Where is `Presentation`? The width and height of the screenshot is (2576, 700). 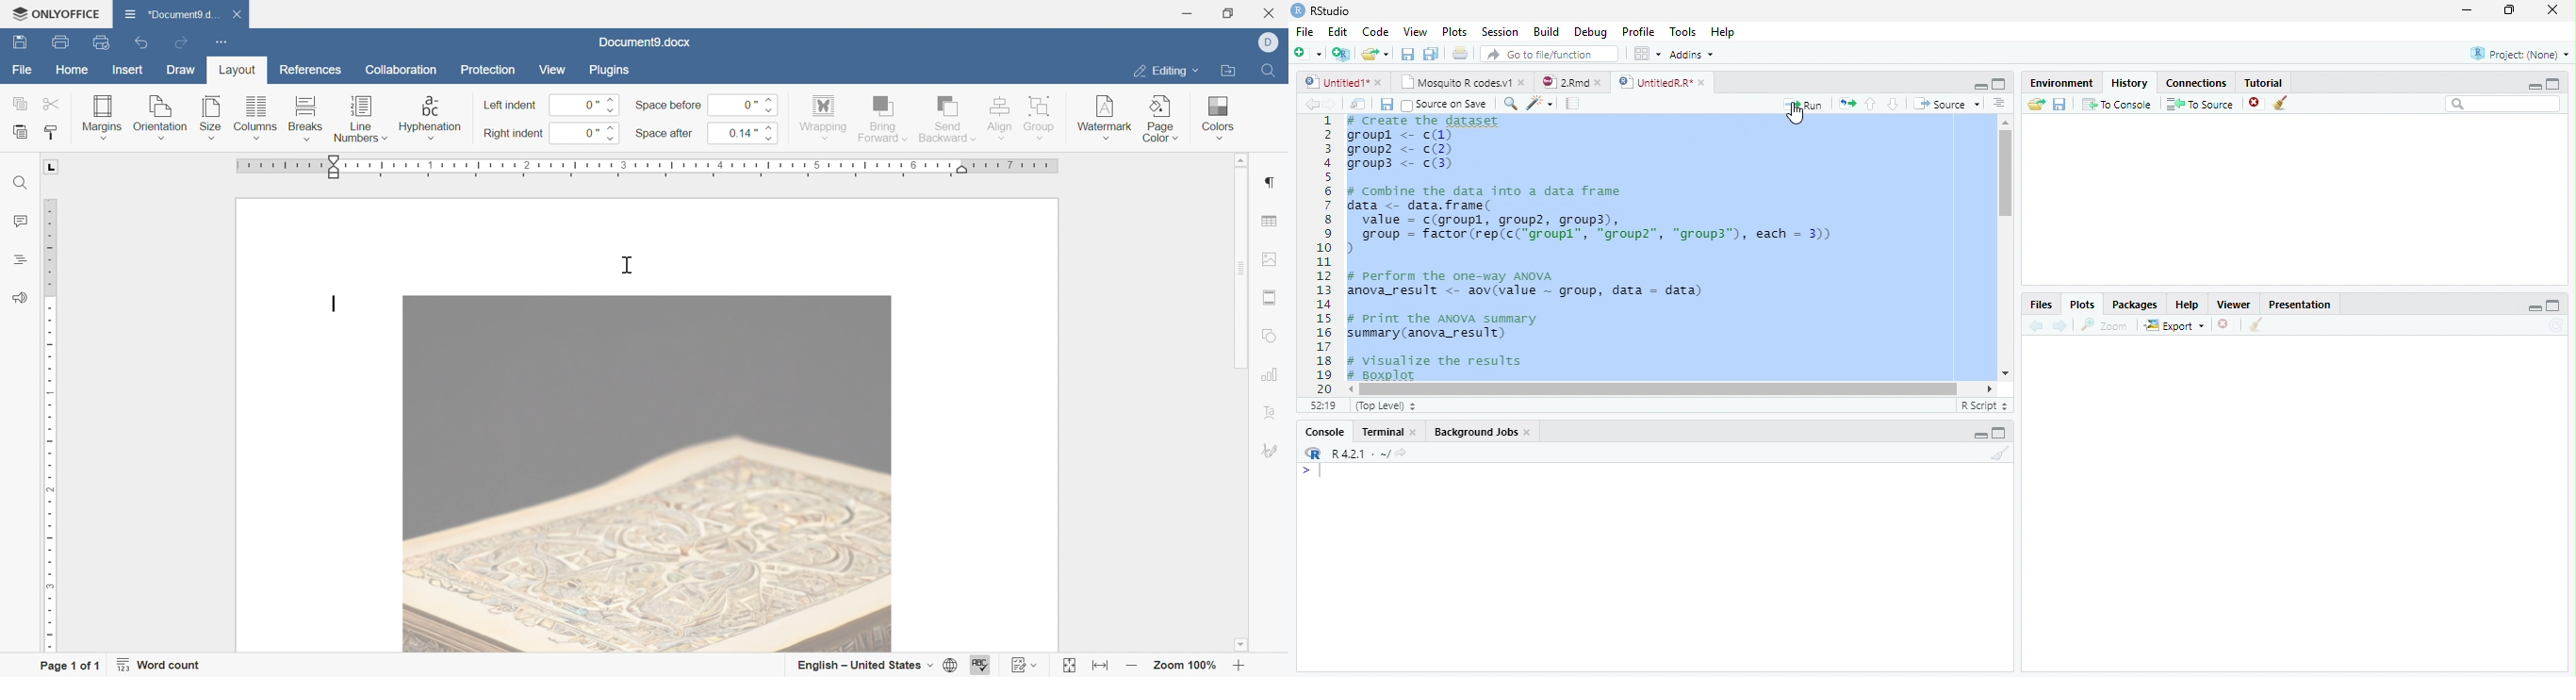
Presentation is located at coordinates (2307, 303).